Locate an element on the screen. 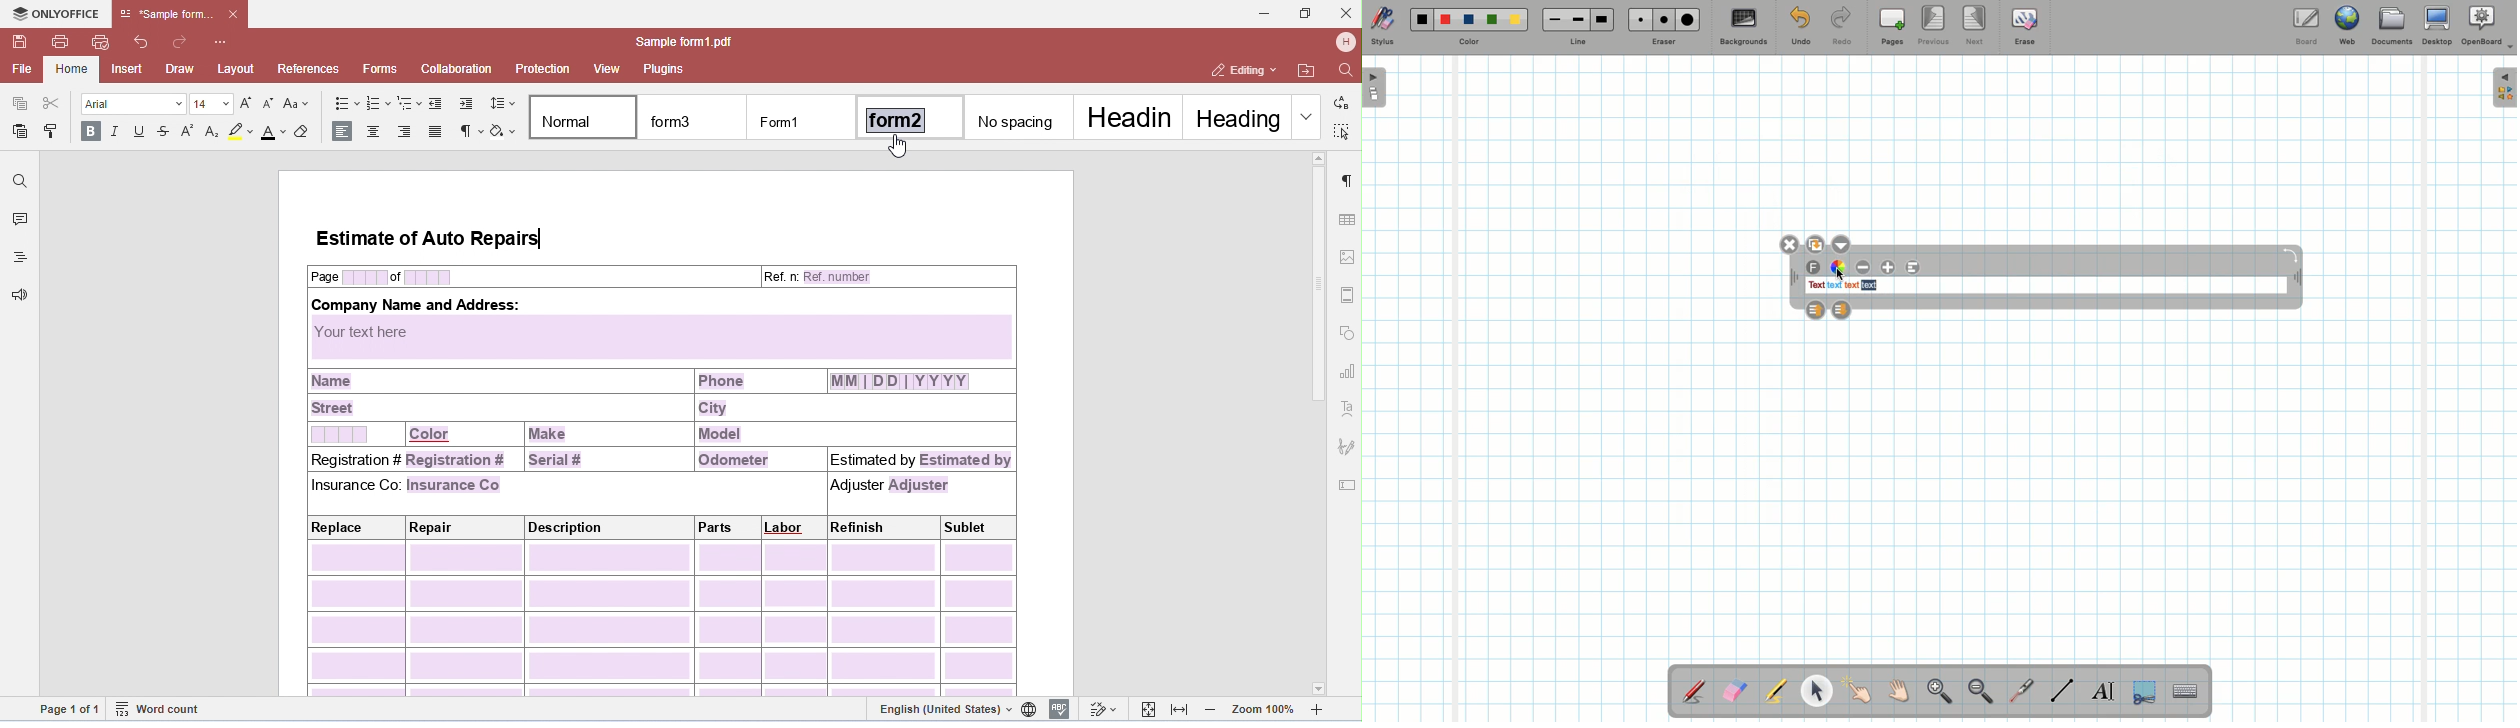 This screenshot has height=728, width=2520. Yellow is located at coordinates (1515, 19).